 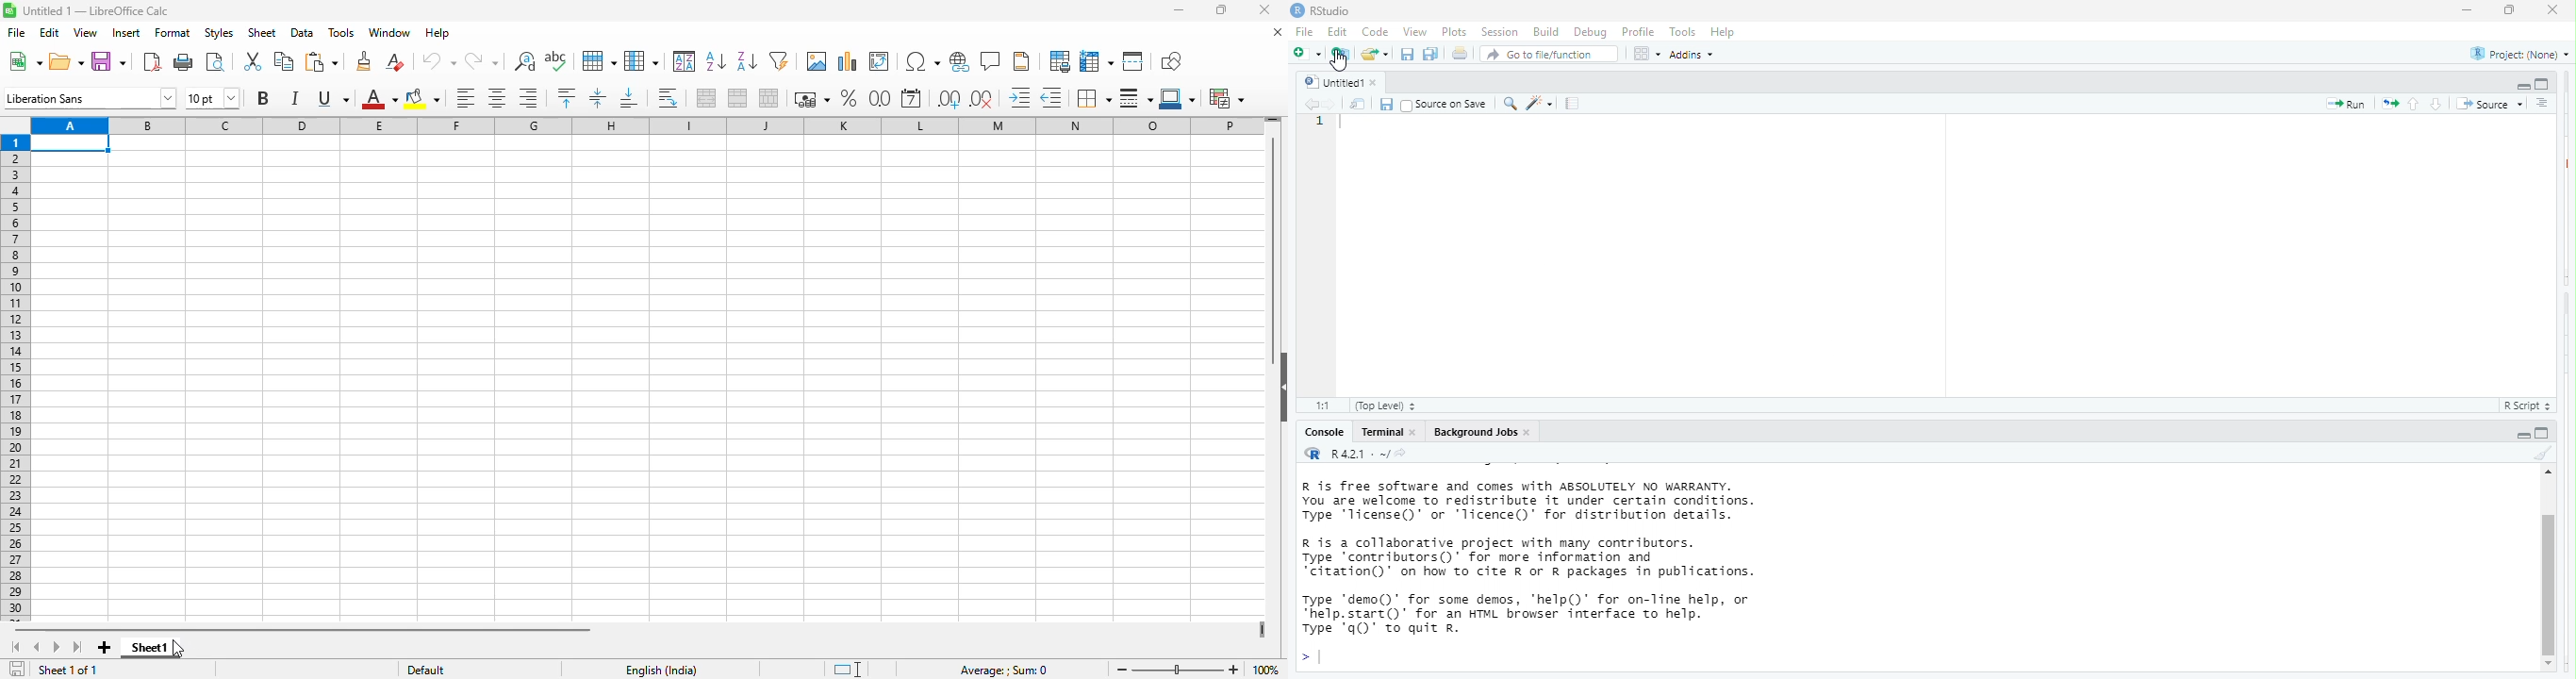 I want to click on spelling, so click(x=555, y=60).